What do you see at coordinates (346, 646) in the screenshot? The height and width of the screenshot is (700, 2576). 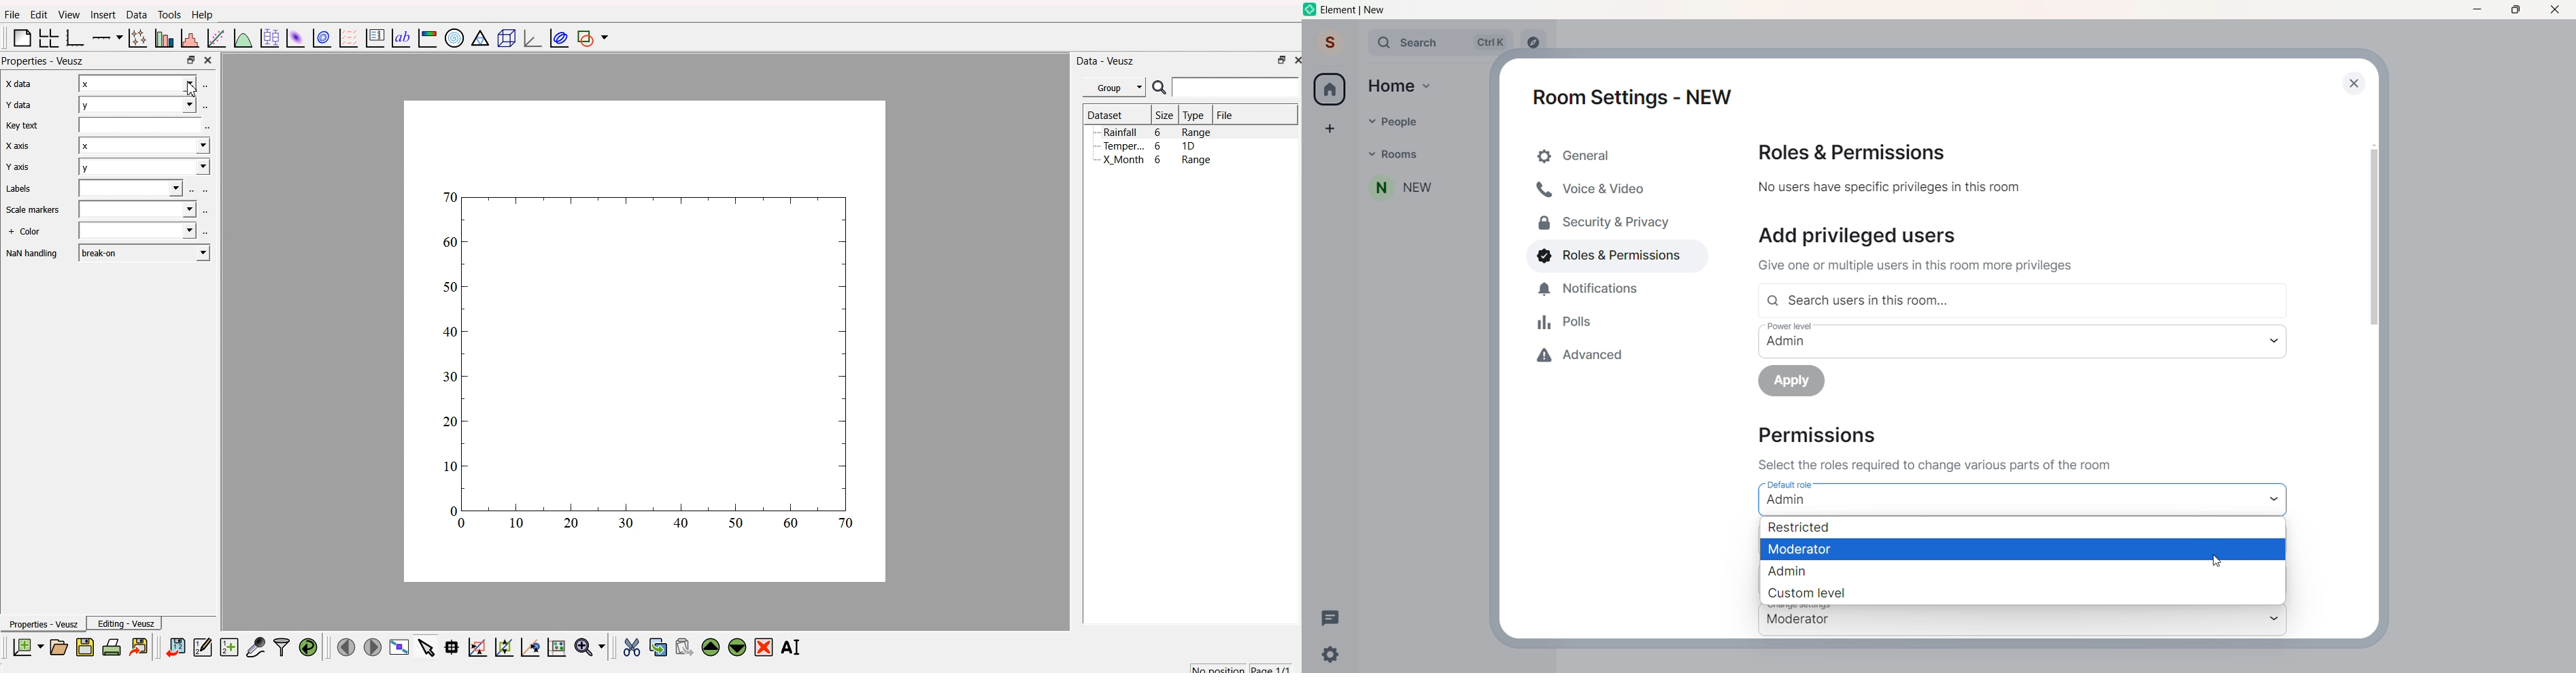 I see `move to previous page` at bounding box center [346, 646].